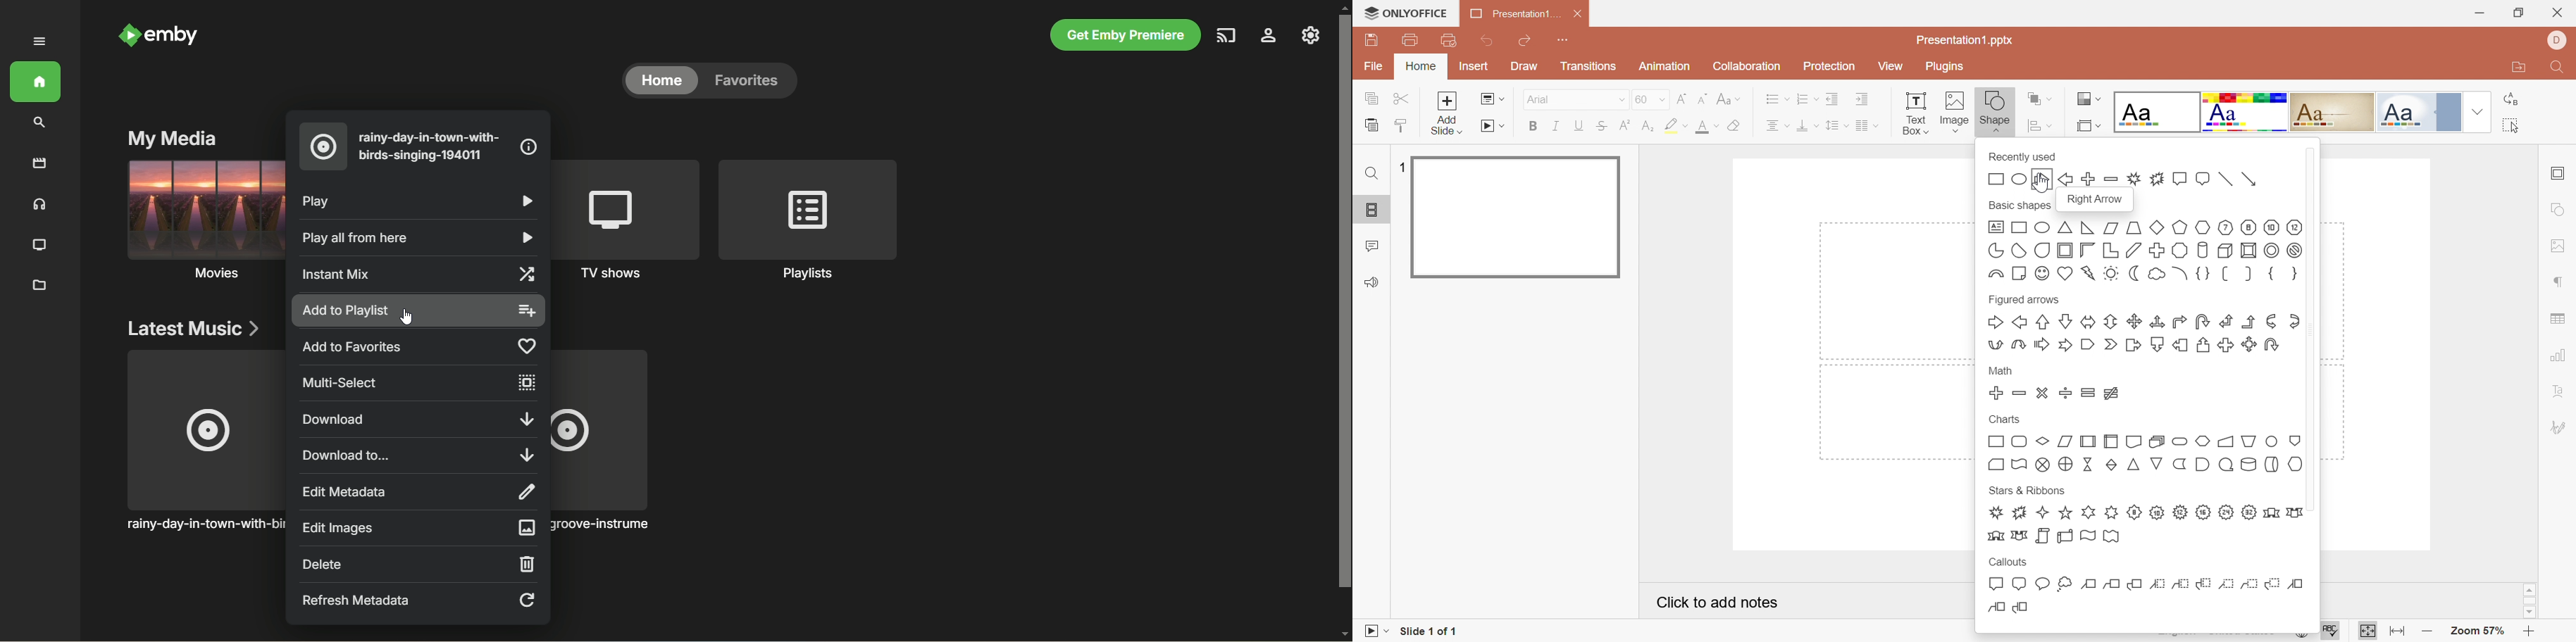 The height and width of the screenshot is (644, 2576). I want to click on Bold, so click(1532, 125).